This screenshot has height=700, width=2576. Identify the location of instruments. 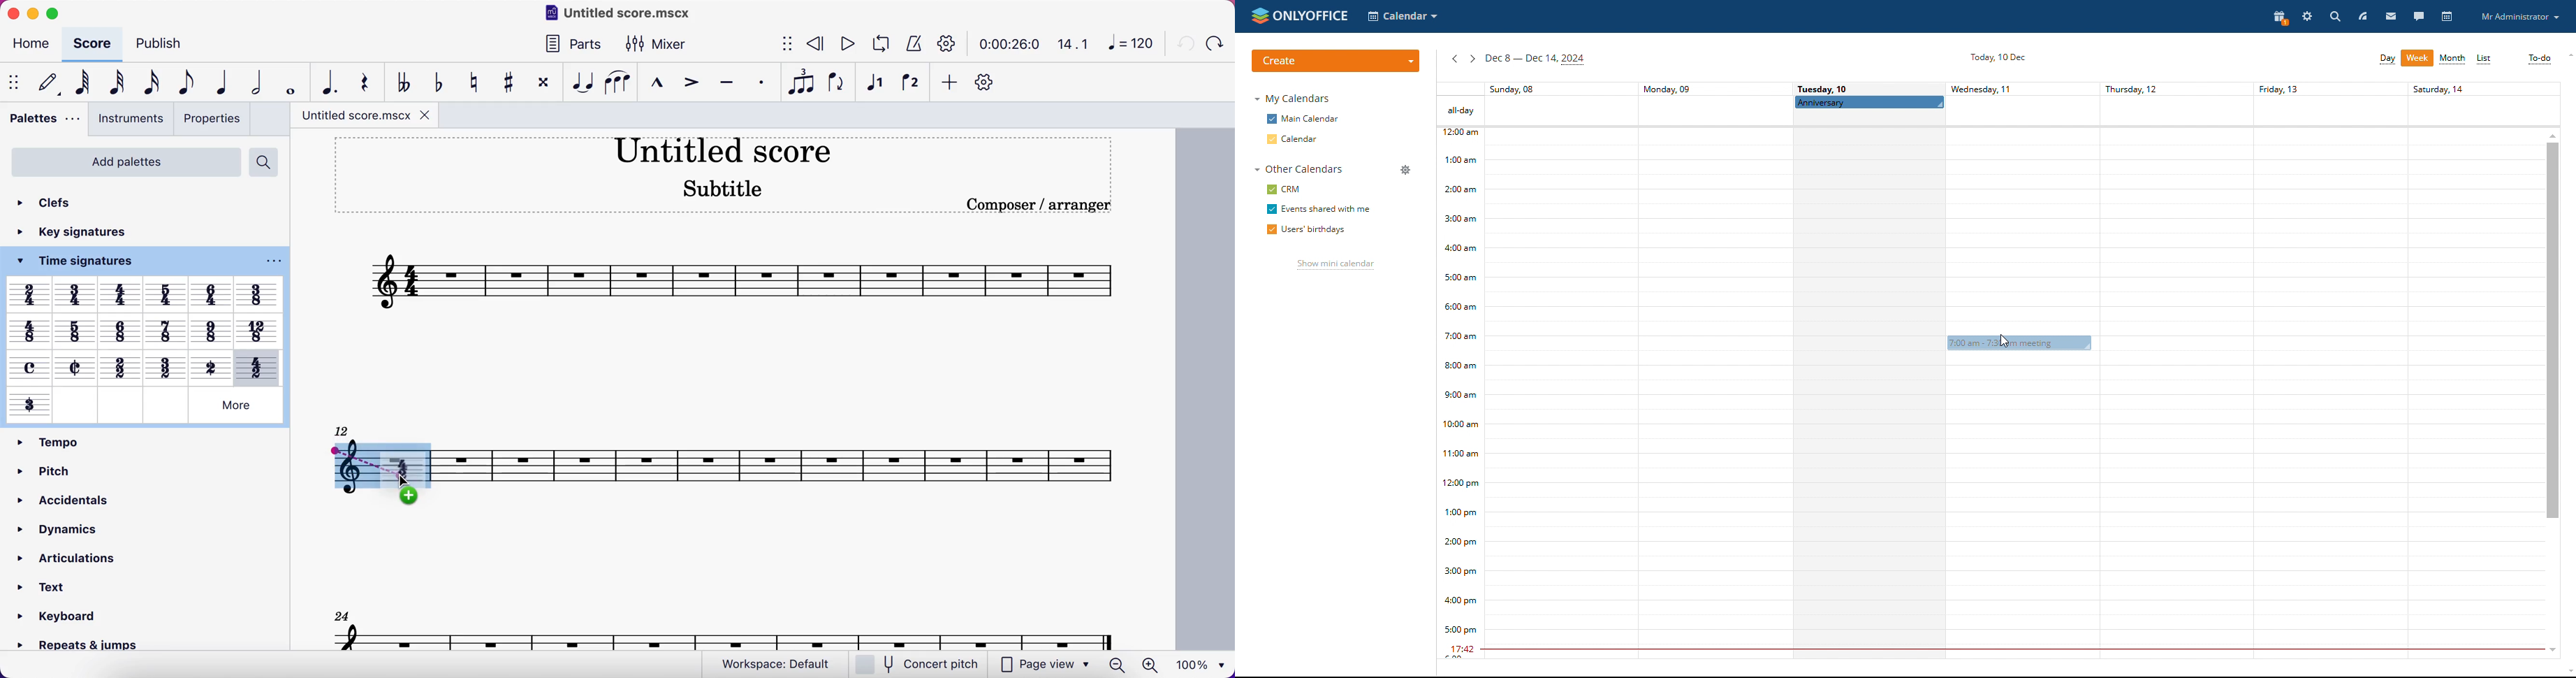
(130, 121).